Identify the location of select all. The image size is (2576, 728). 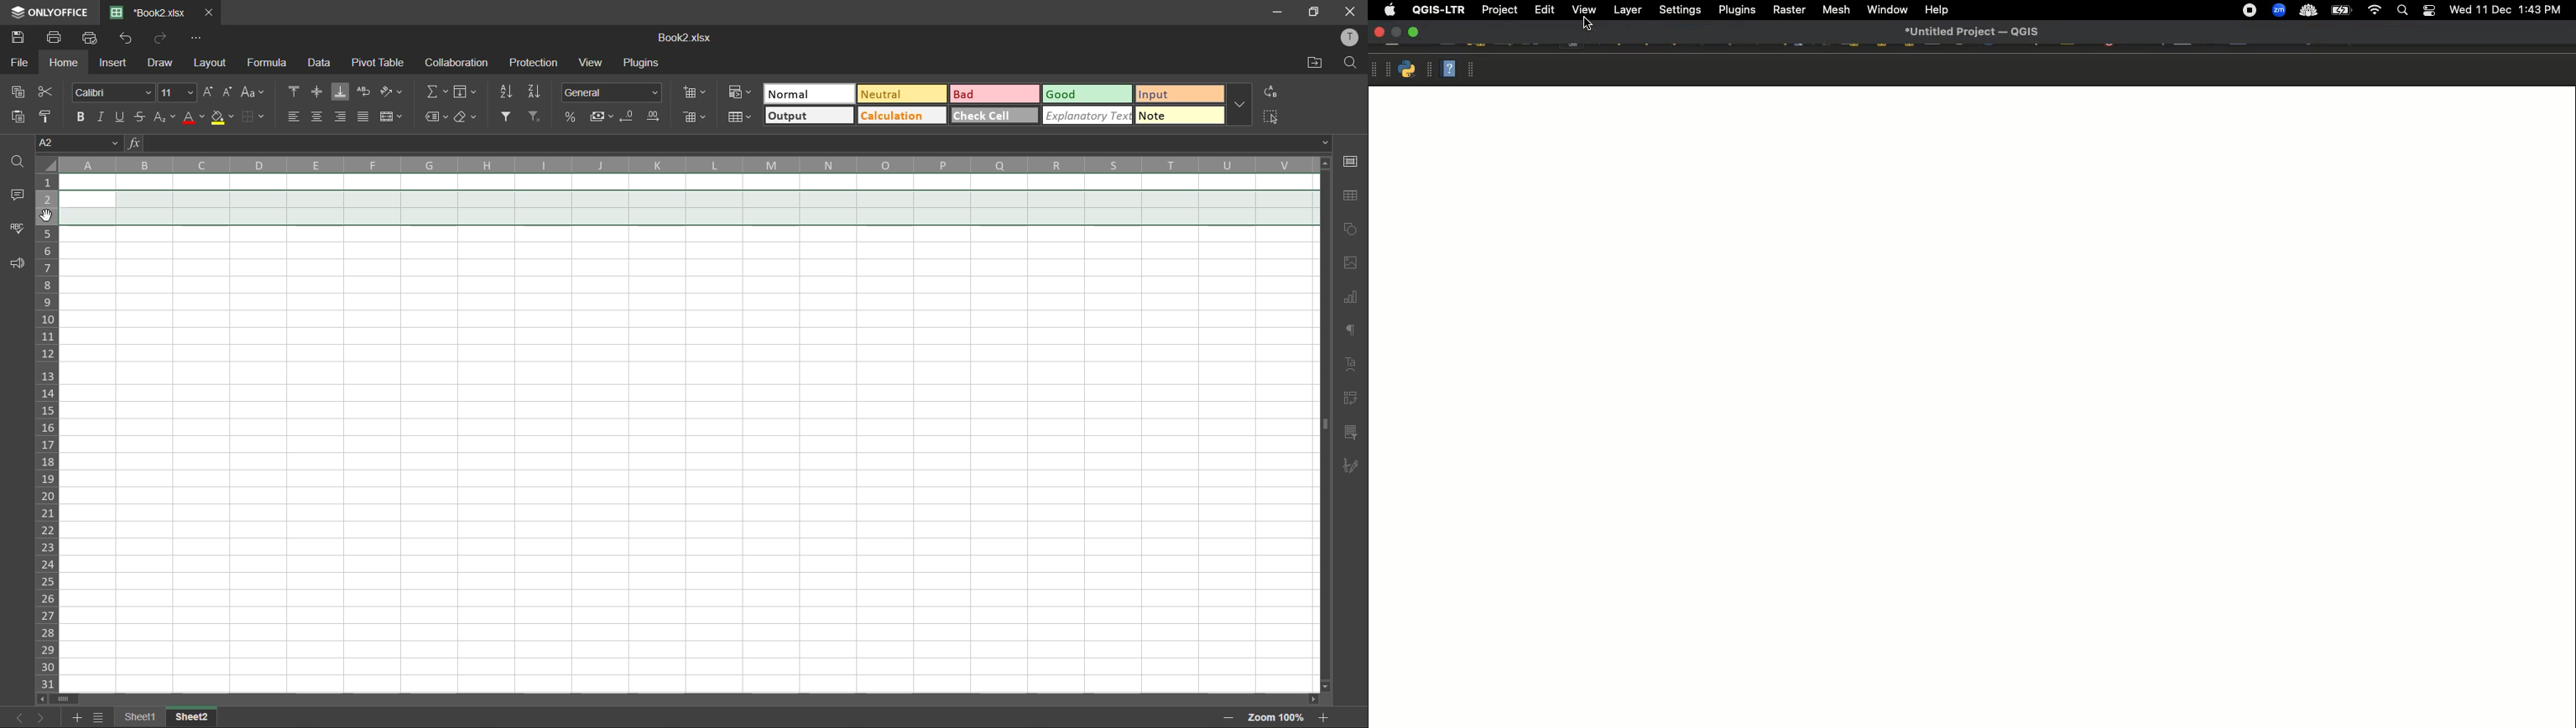
(1271, 116).